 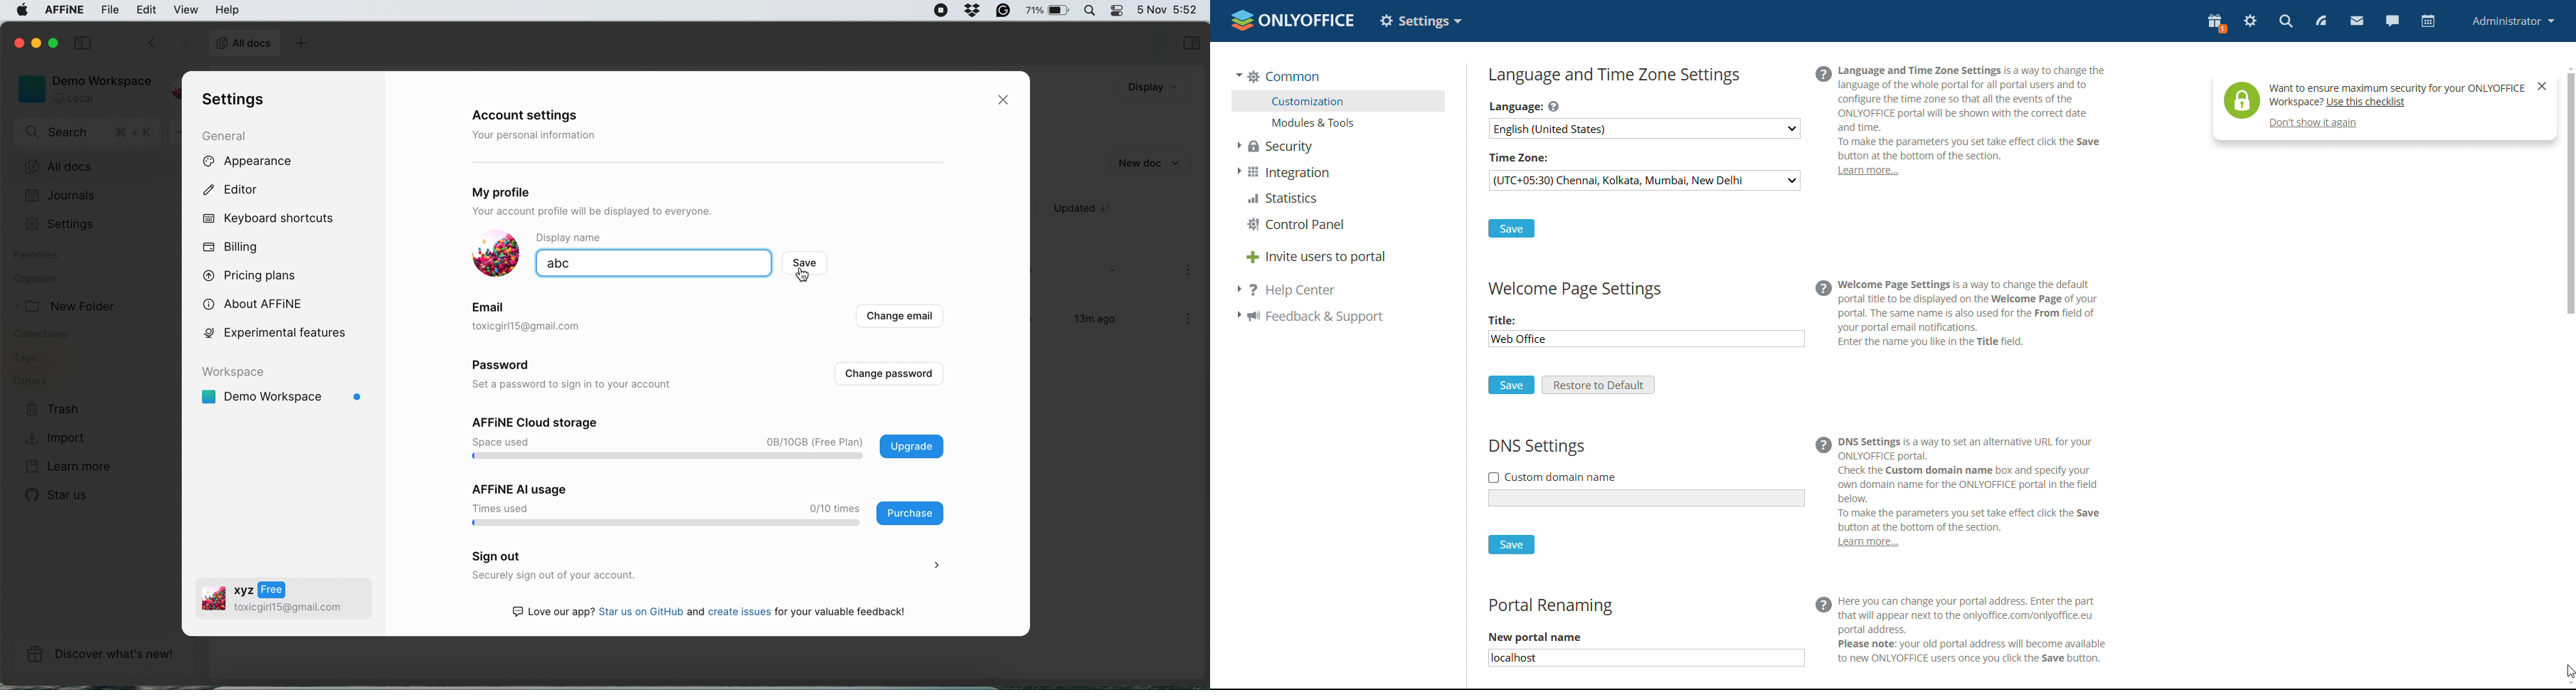 I want to click on more options, so click(x=1190, y=271).